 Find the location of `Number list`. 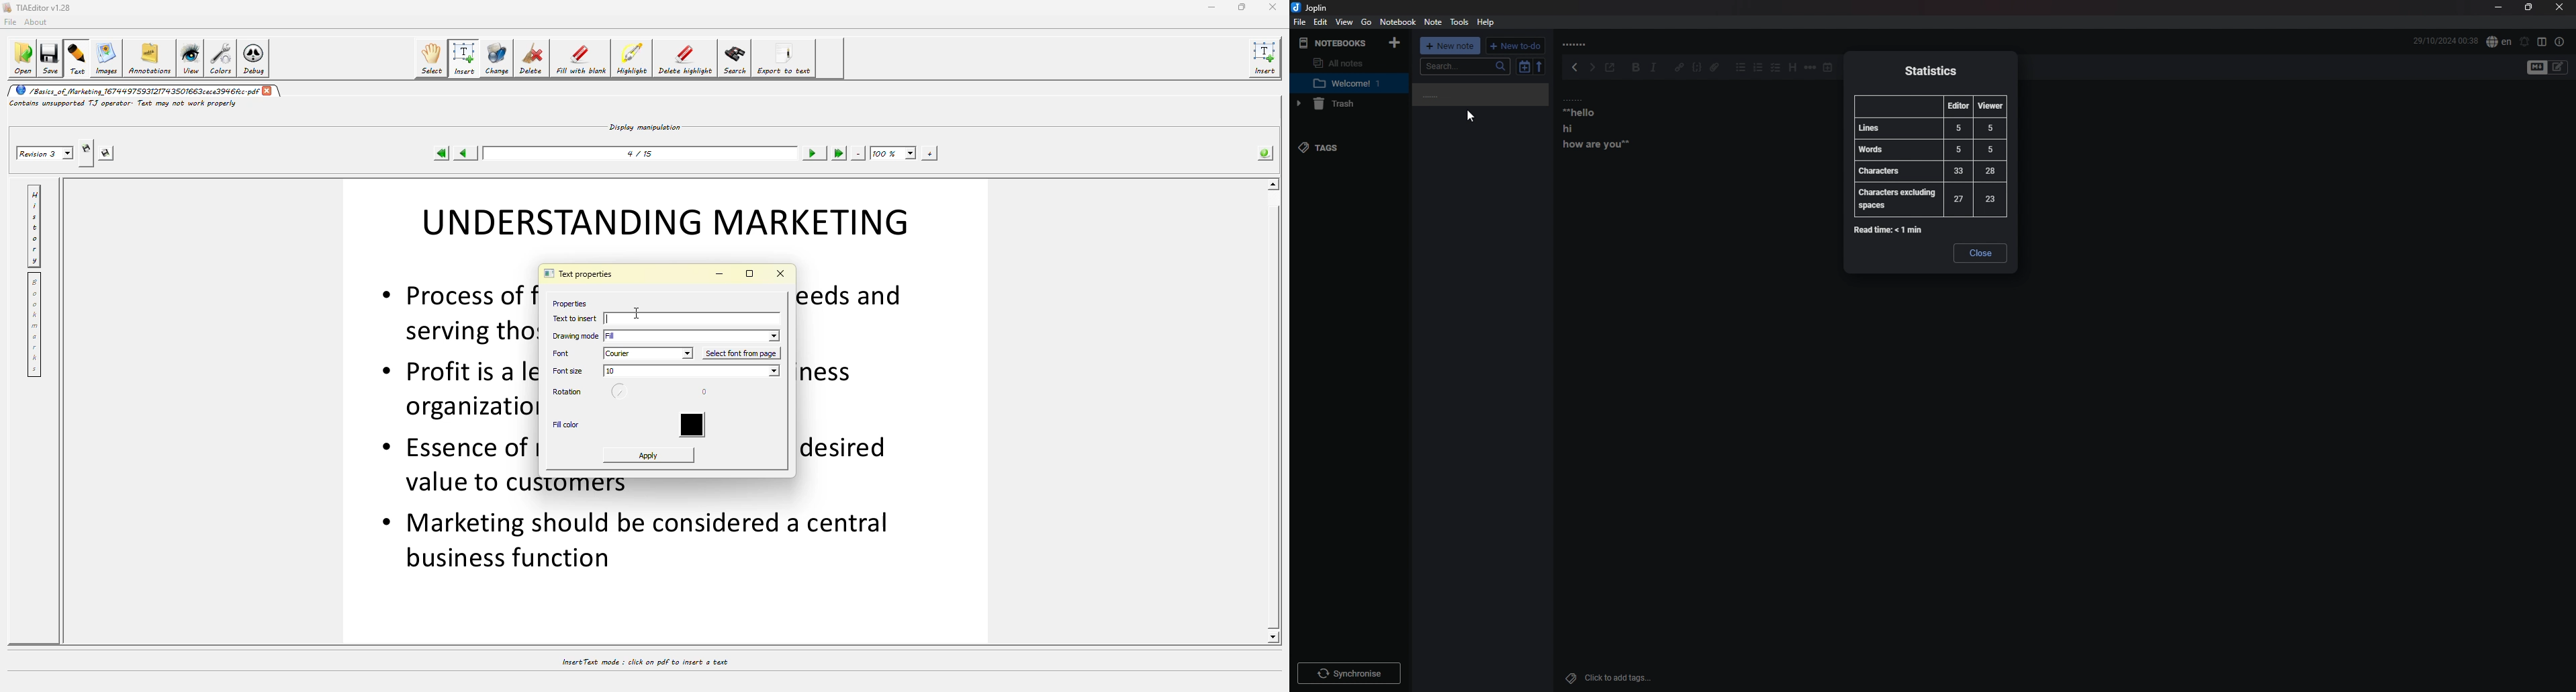

Number list is located at coordinates (1759, 67).